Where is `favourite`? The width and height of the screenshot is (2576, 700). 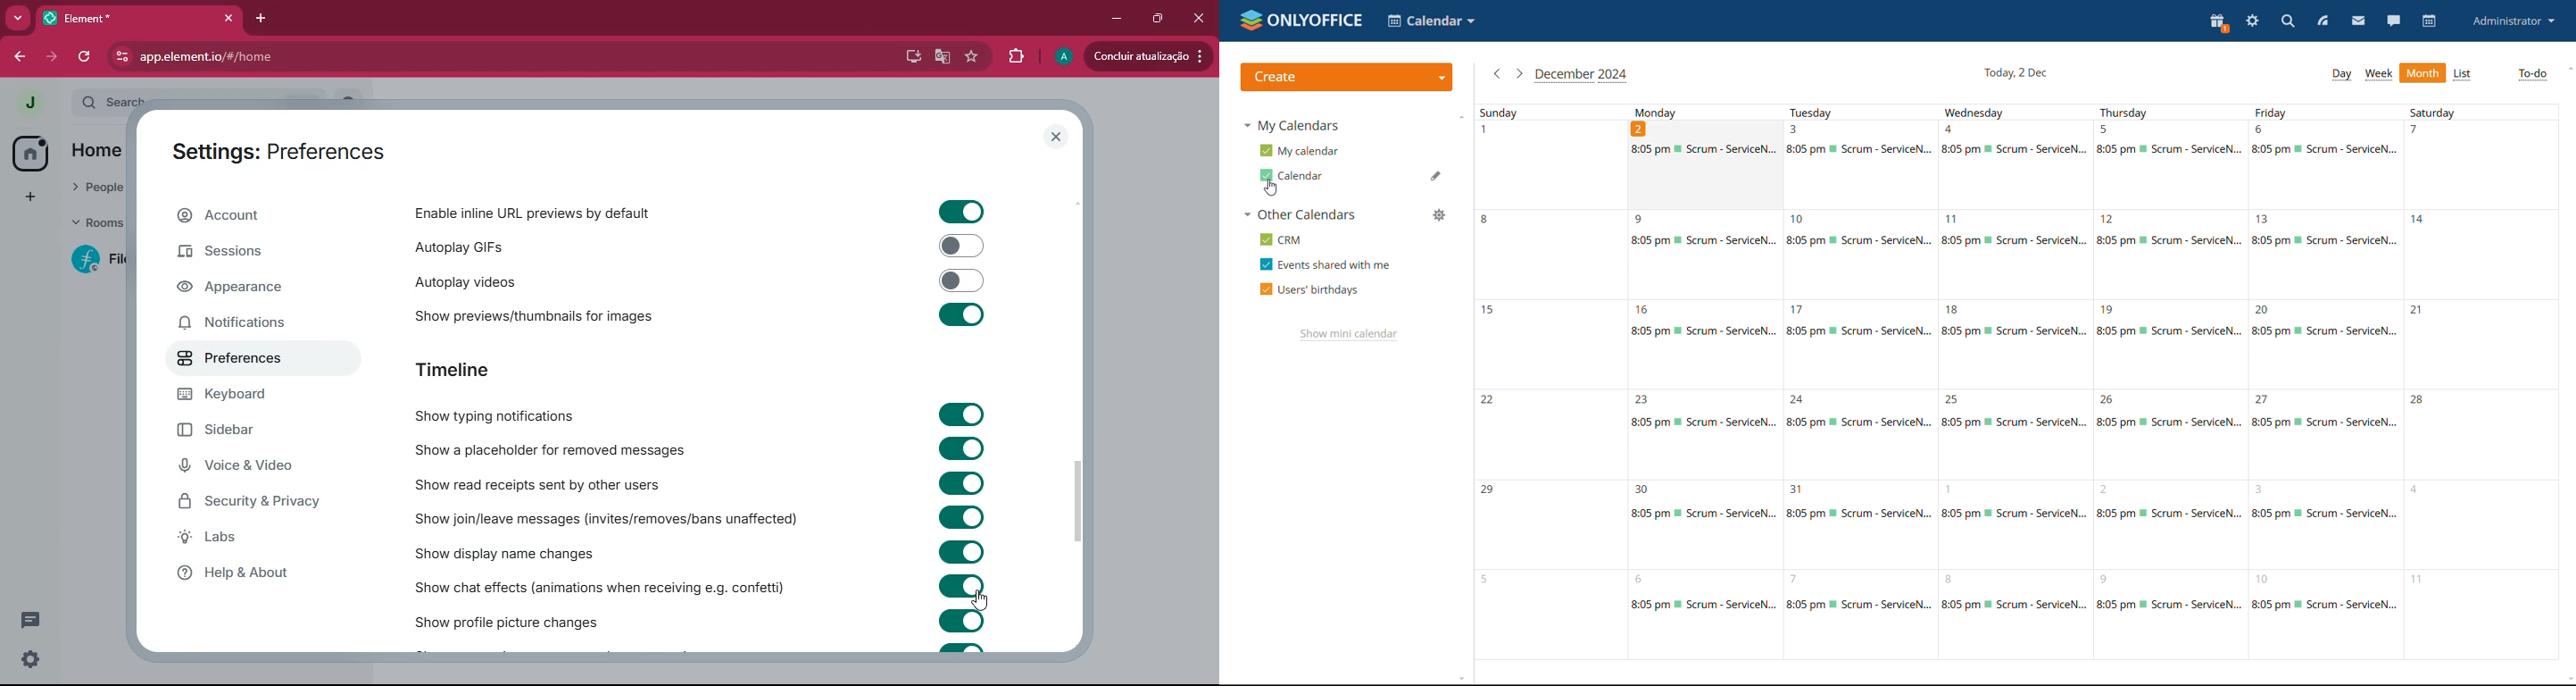 favourite is located at coordinates (969, 57).